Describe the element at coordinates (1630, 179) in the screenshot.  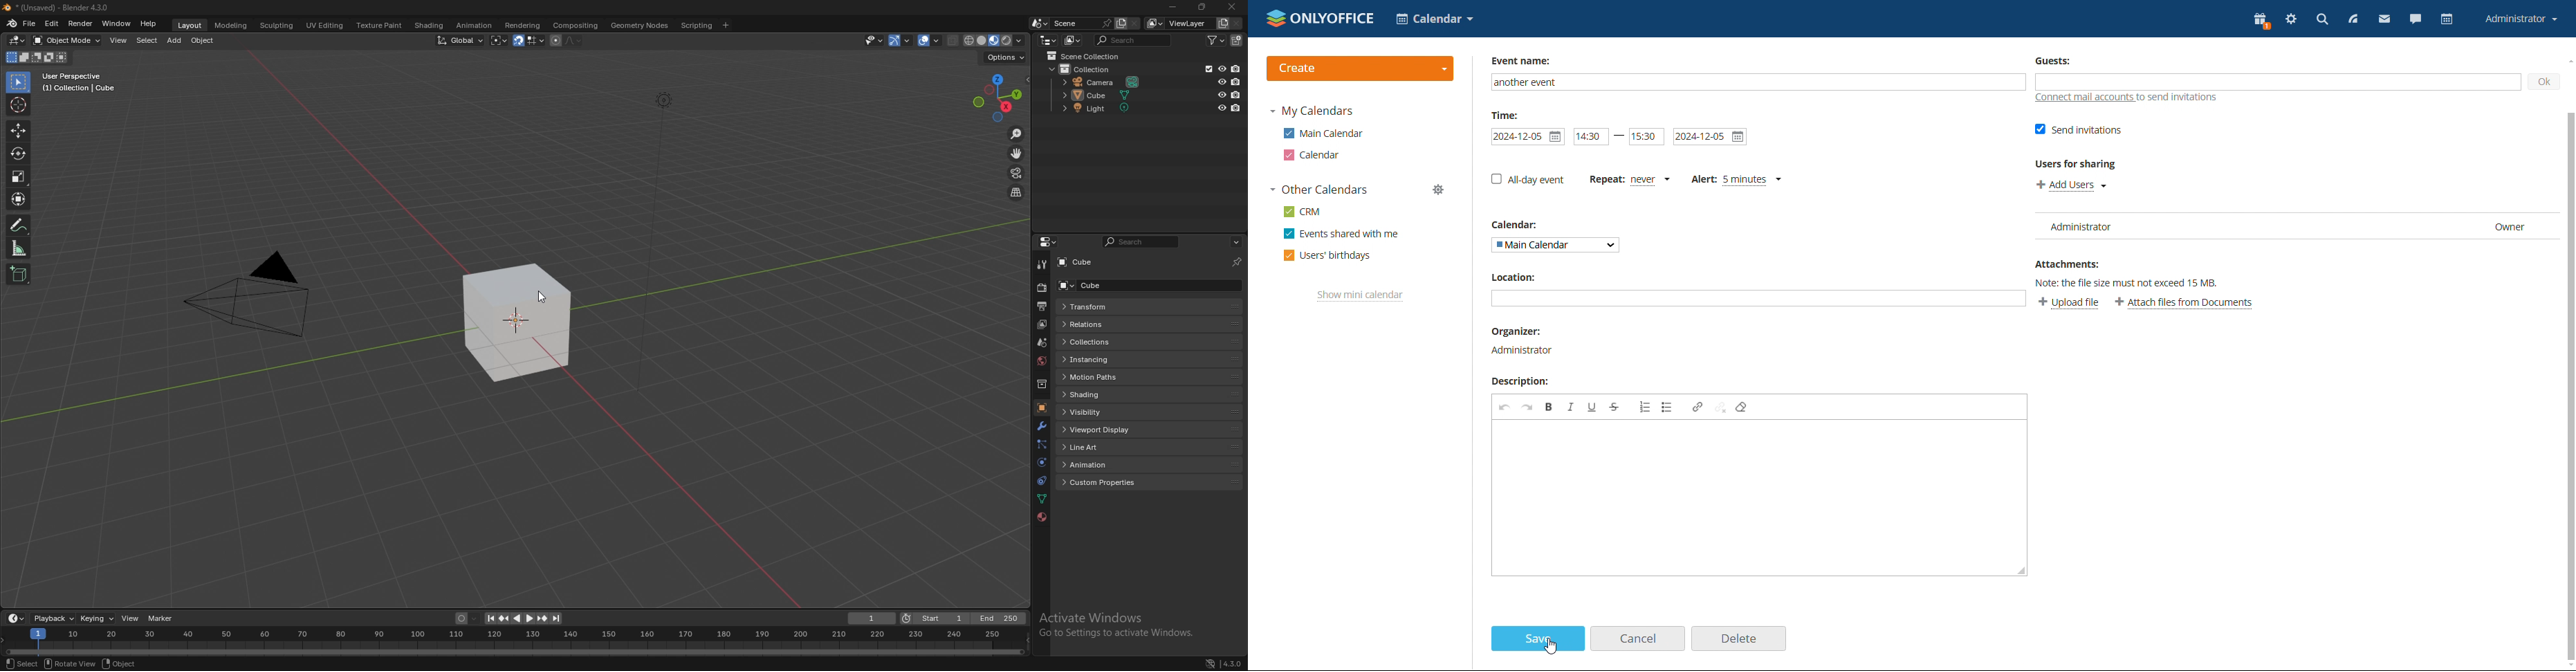
I see `event repetition` at that location.